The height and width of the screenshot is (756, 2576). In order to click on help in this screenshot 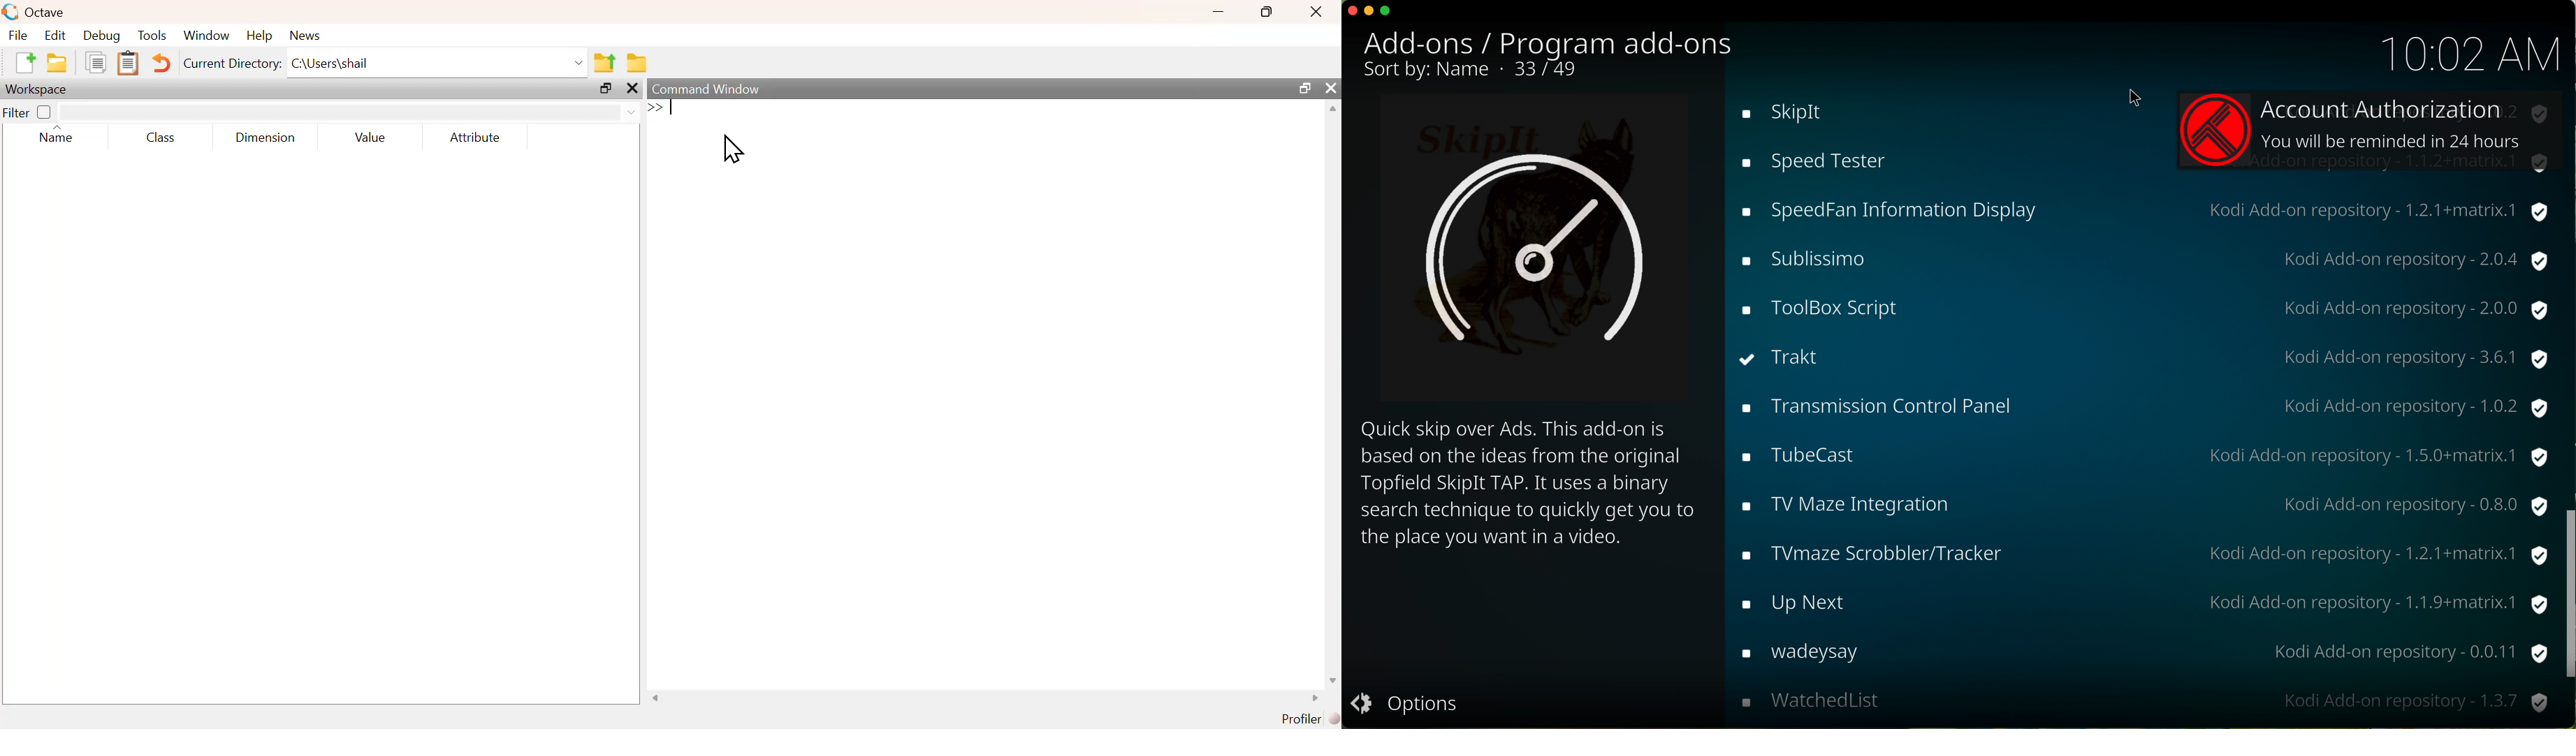, I will do `click(259, 34)`.